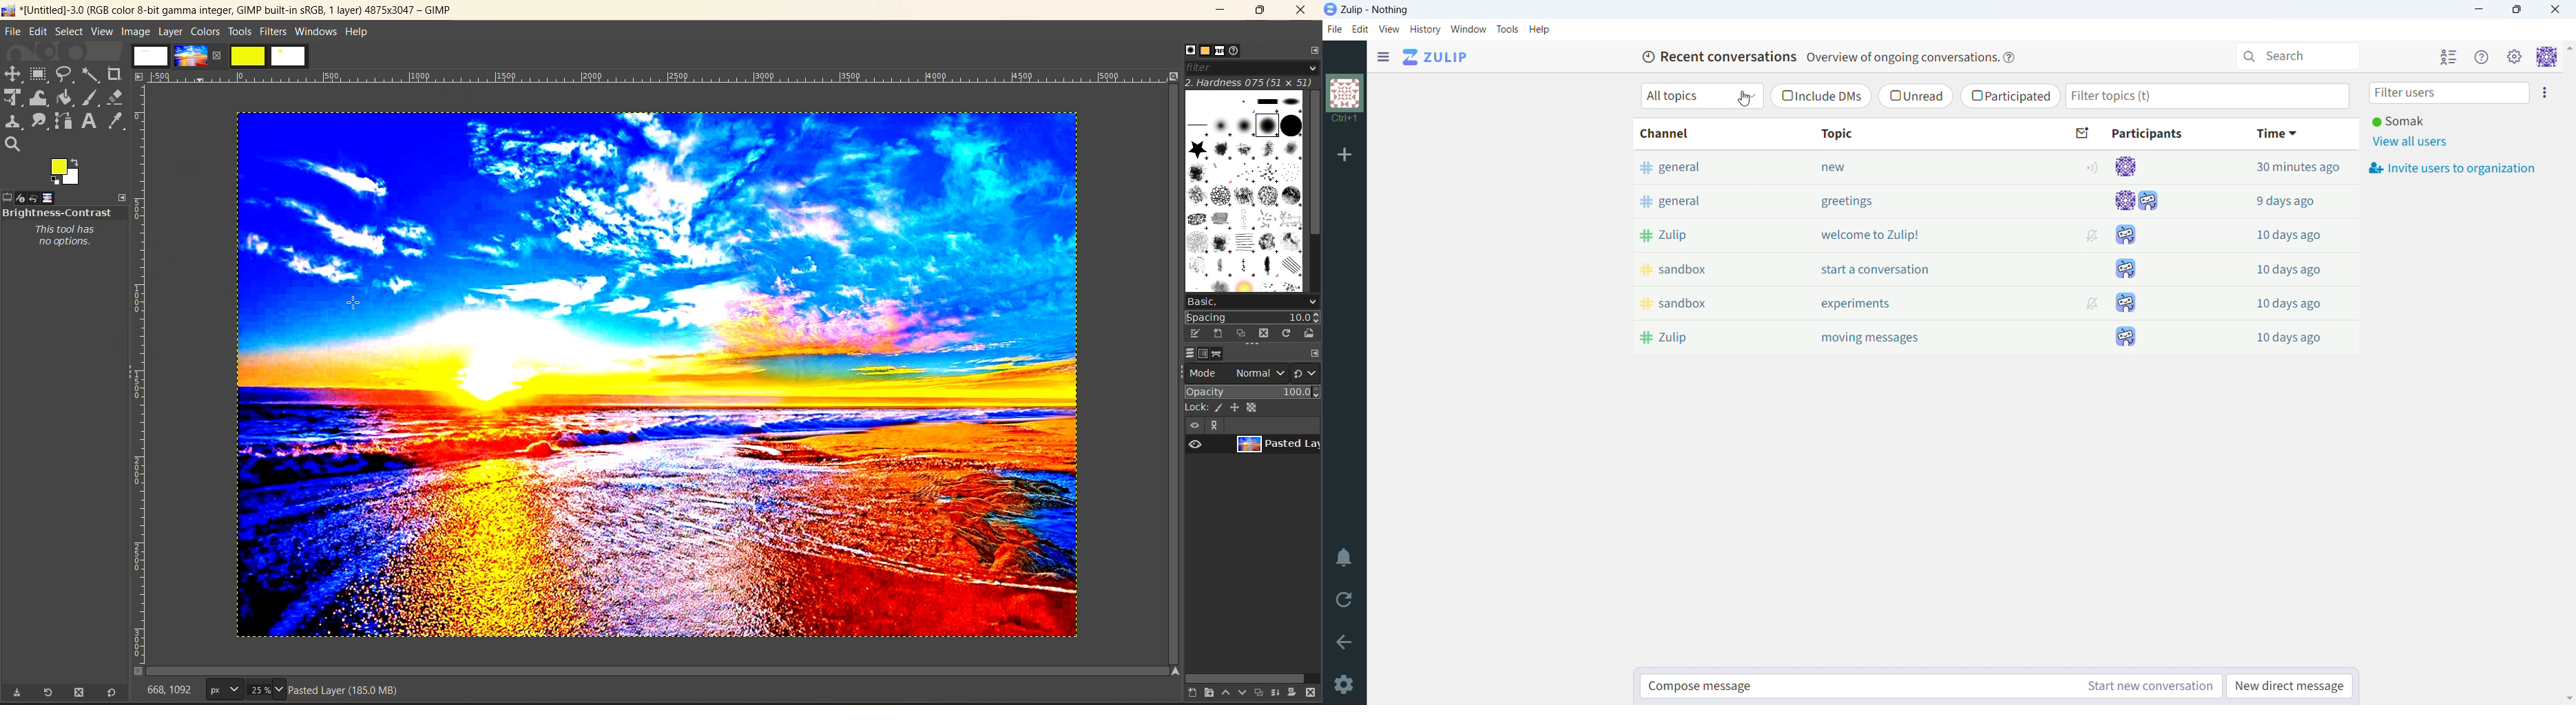  What do you see at coordinates (359, 34) in the screenshot?
I see `help` at bounding box center [359, 34].